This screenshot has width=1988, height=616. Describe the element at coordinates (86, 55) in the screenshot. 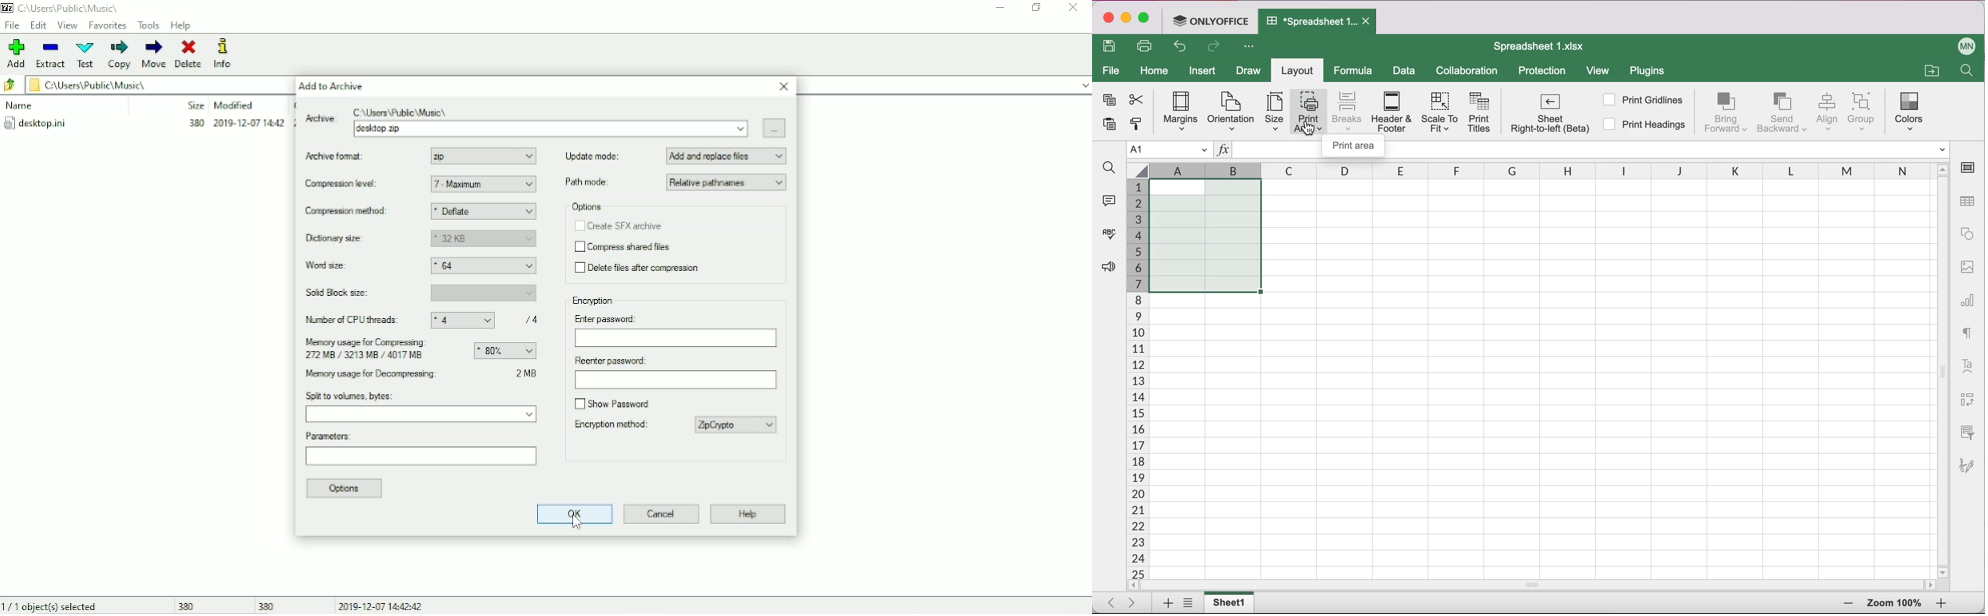

I see `Test` at that location.